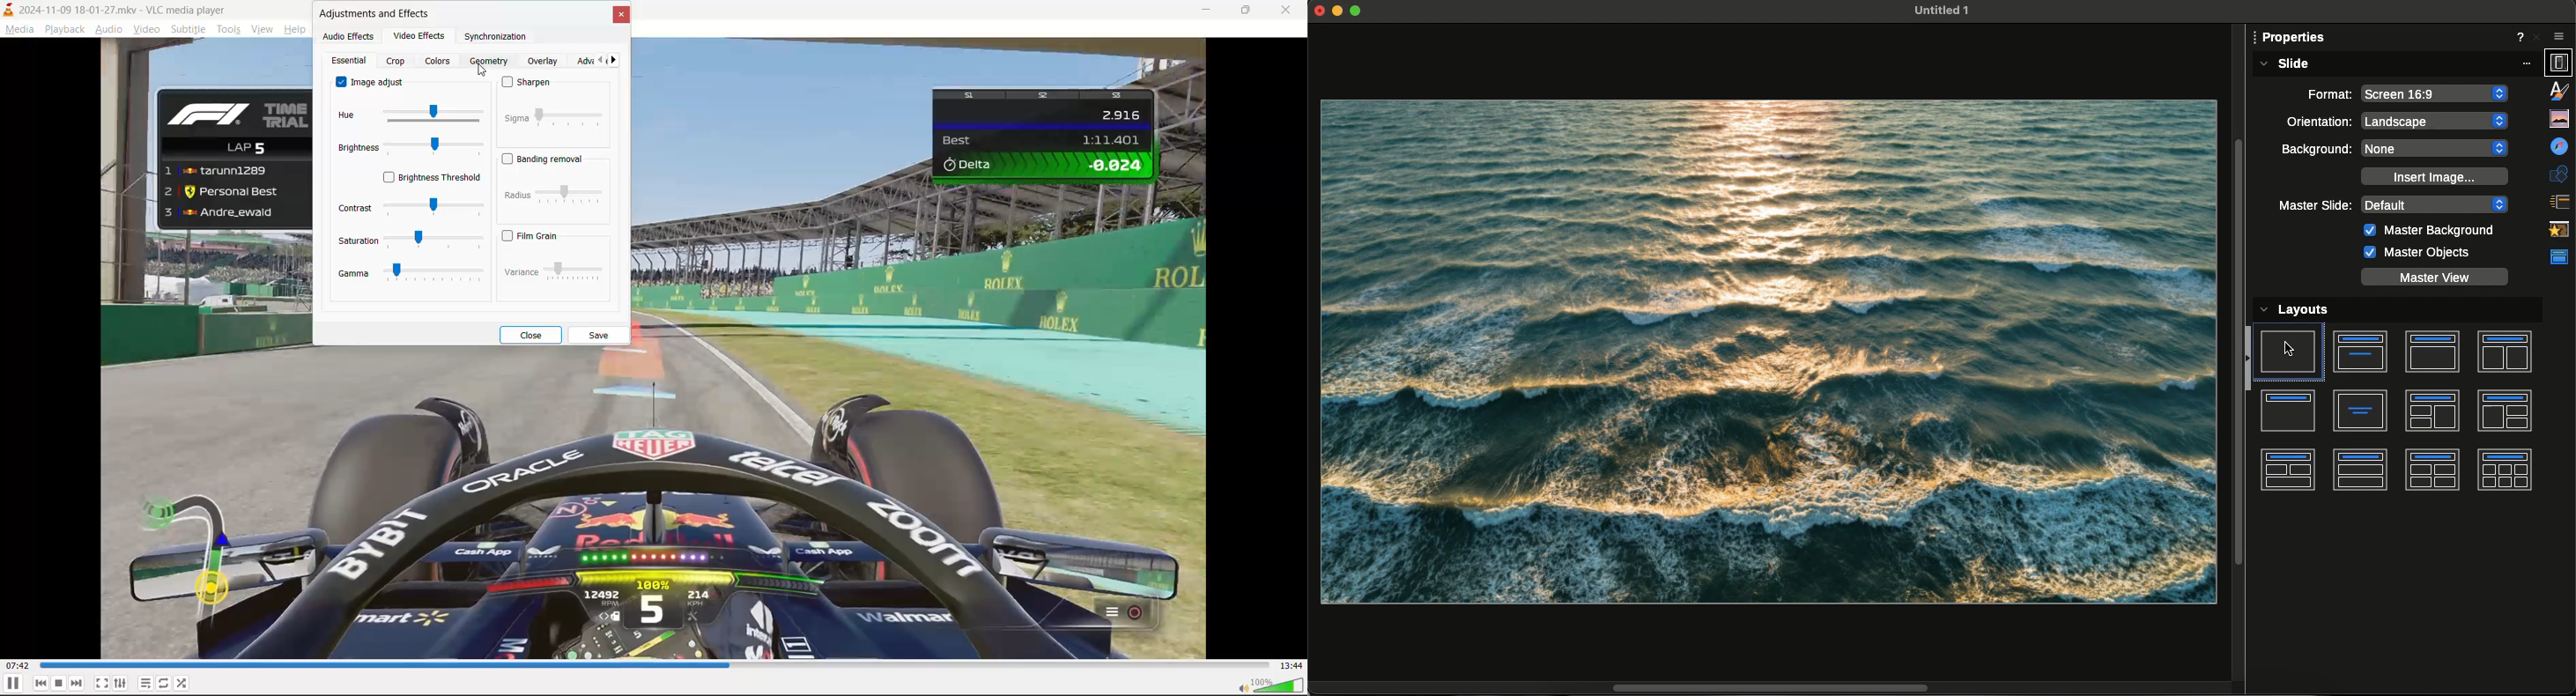 The image size is (2576, 700). I want to click on loop, so click(163, 681).